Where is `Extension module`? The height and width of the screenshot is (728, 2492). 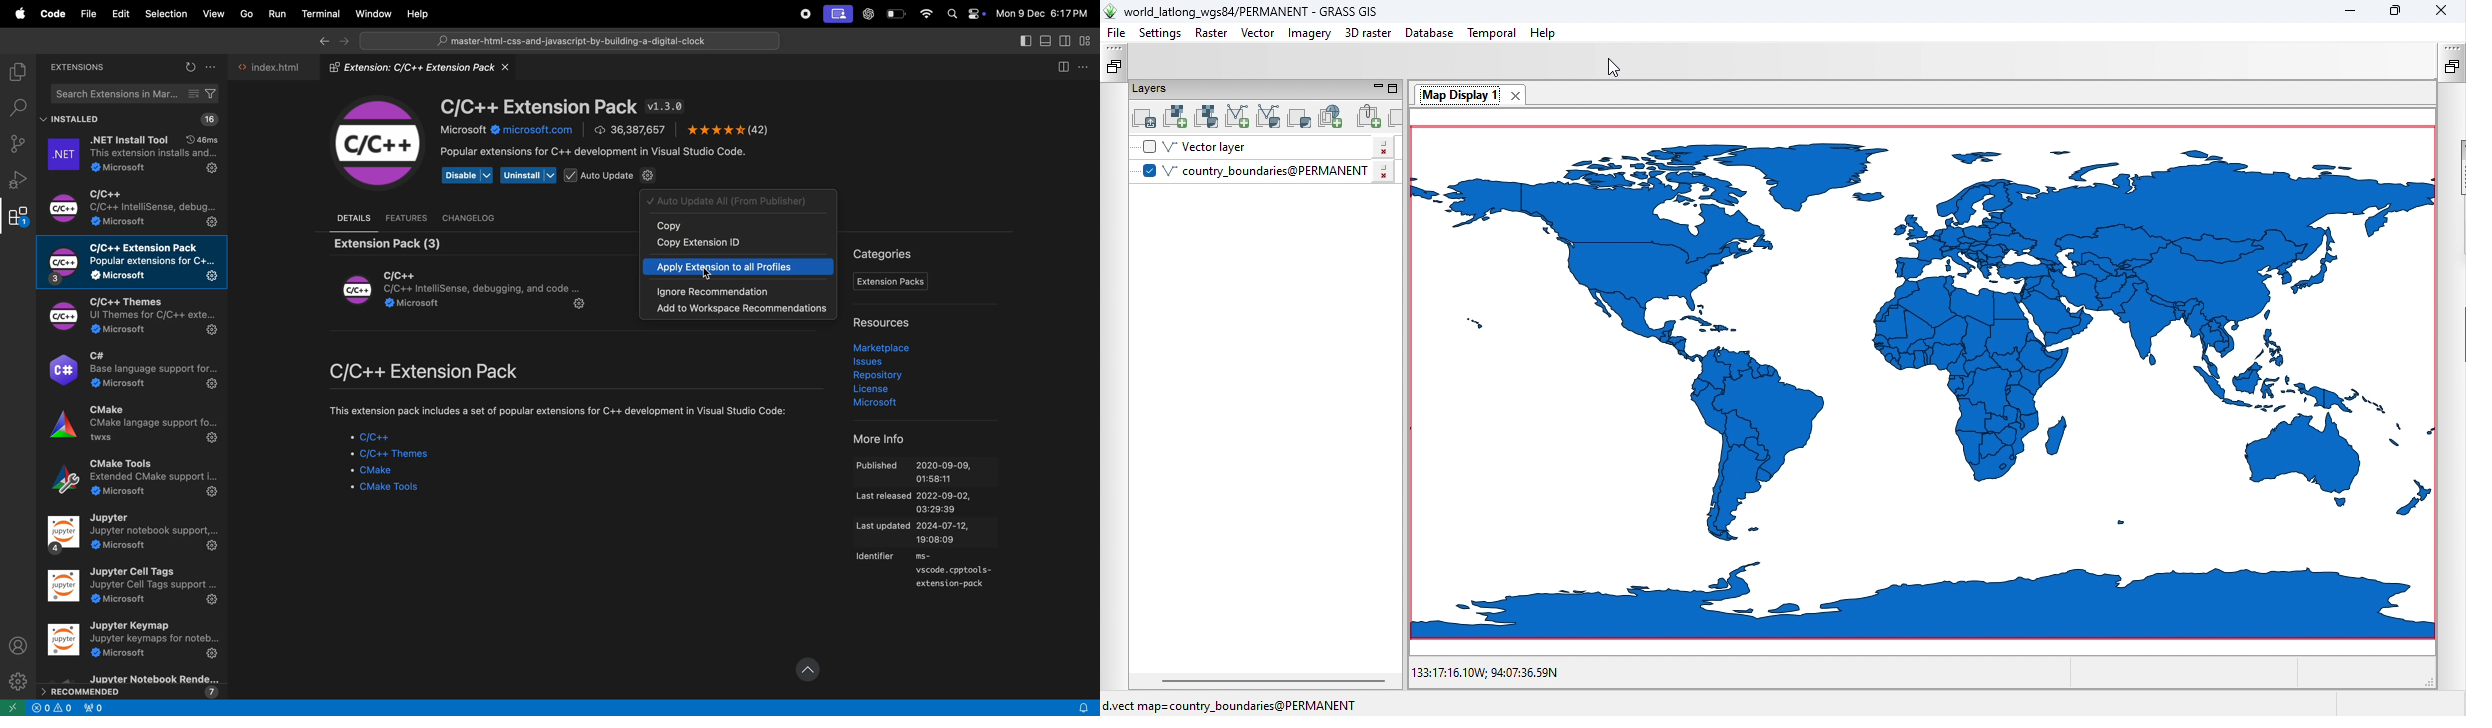
Extension module is located at coordinates (467, 291).